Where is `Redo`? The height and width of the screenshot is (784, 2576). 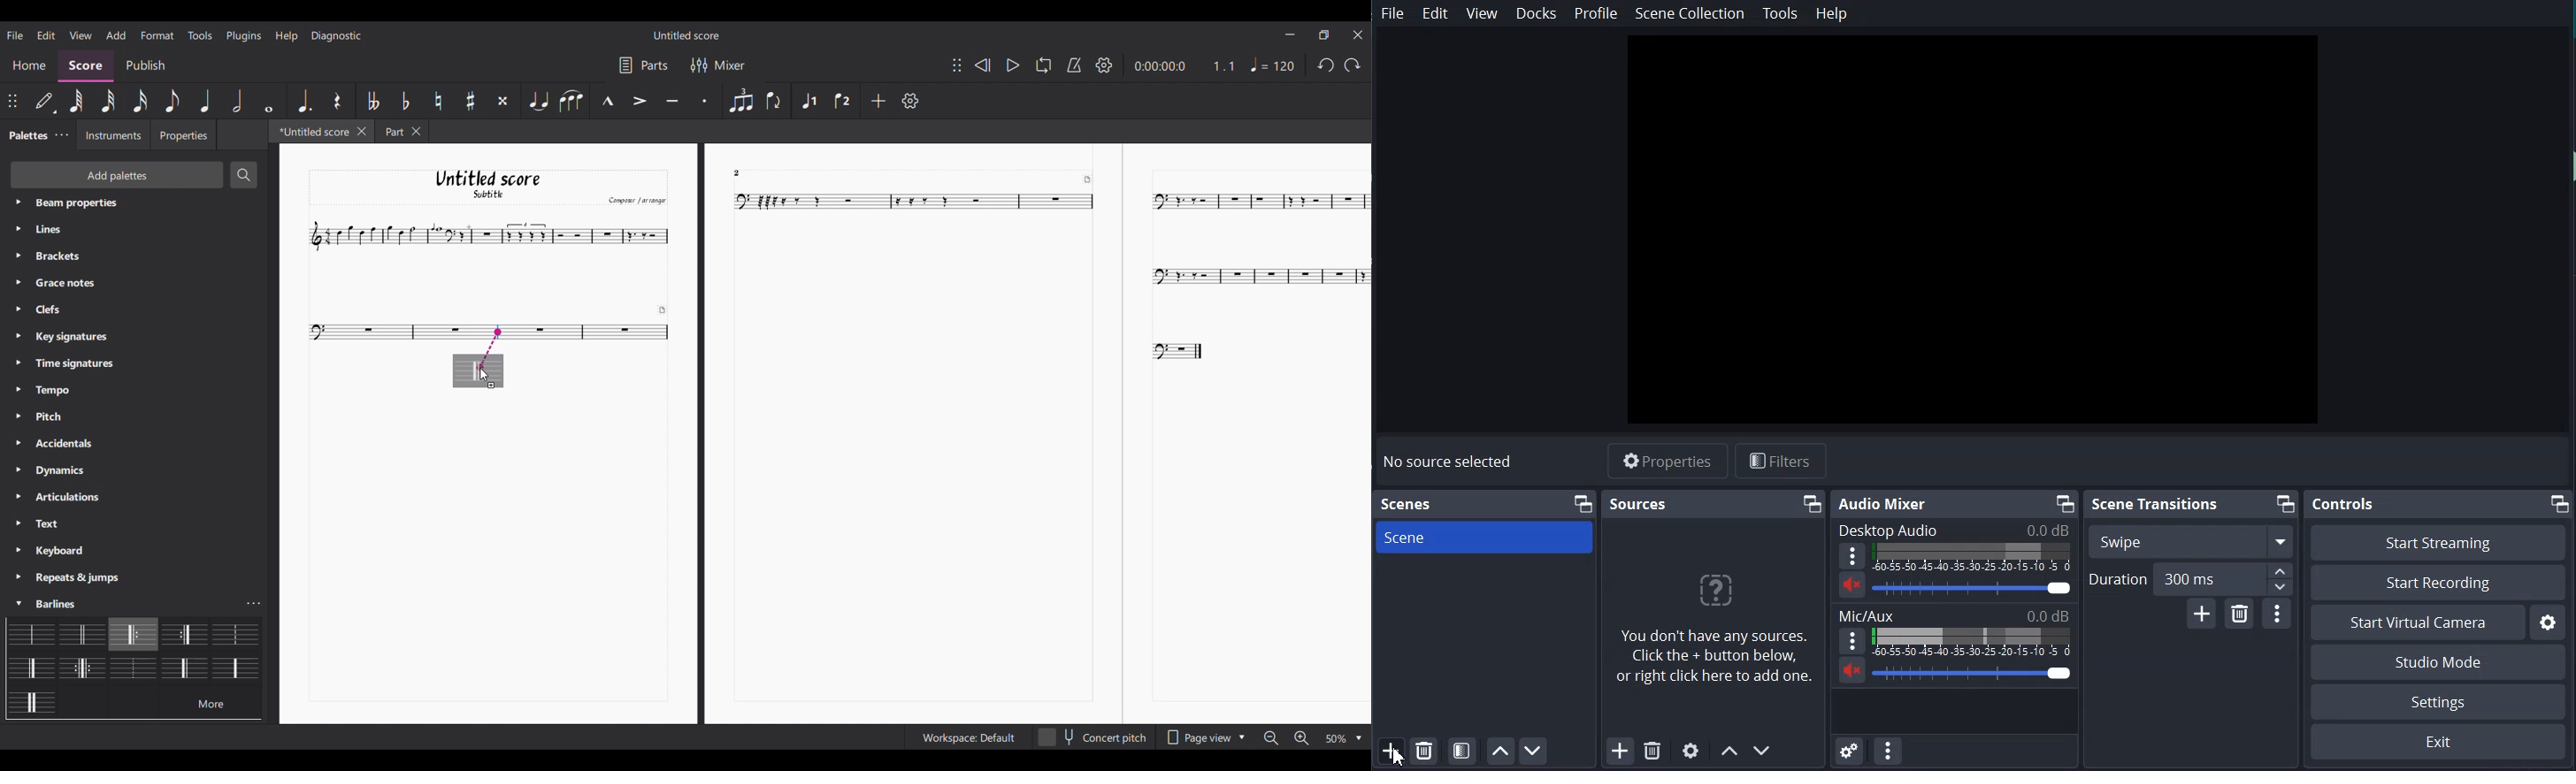 Redo is located at coordinates (1353, 65).